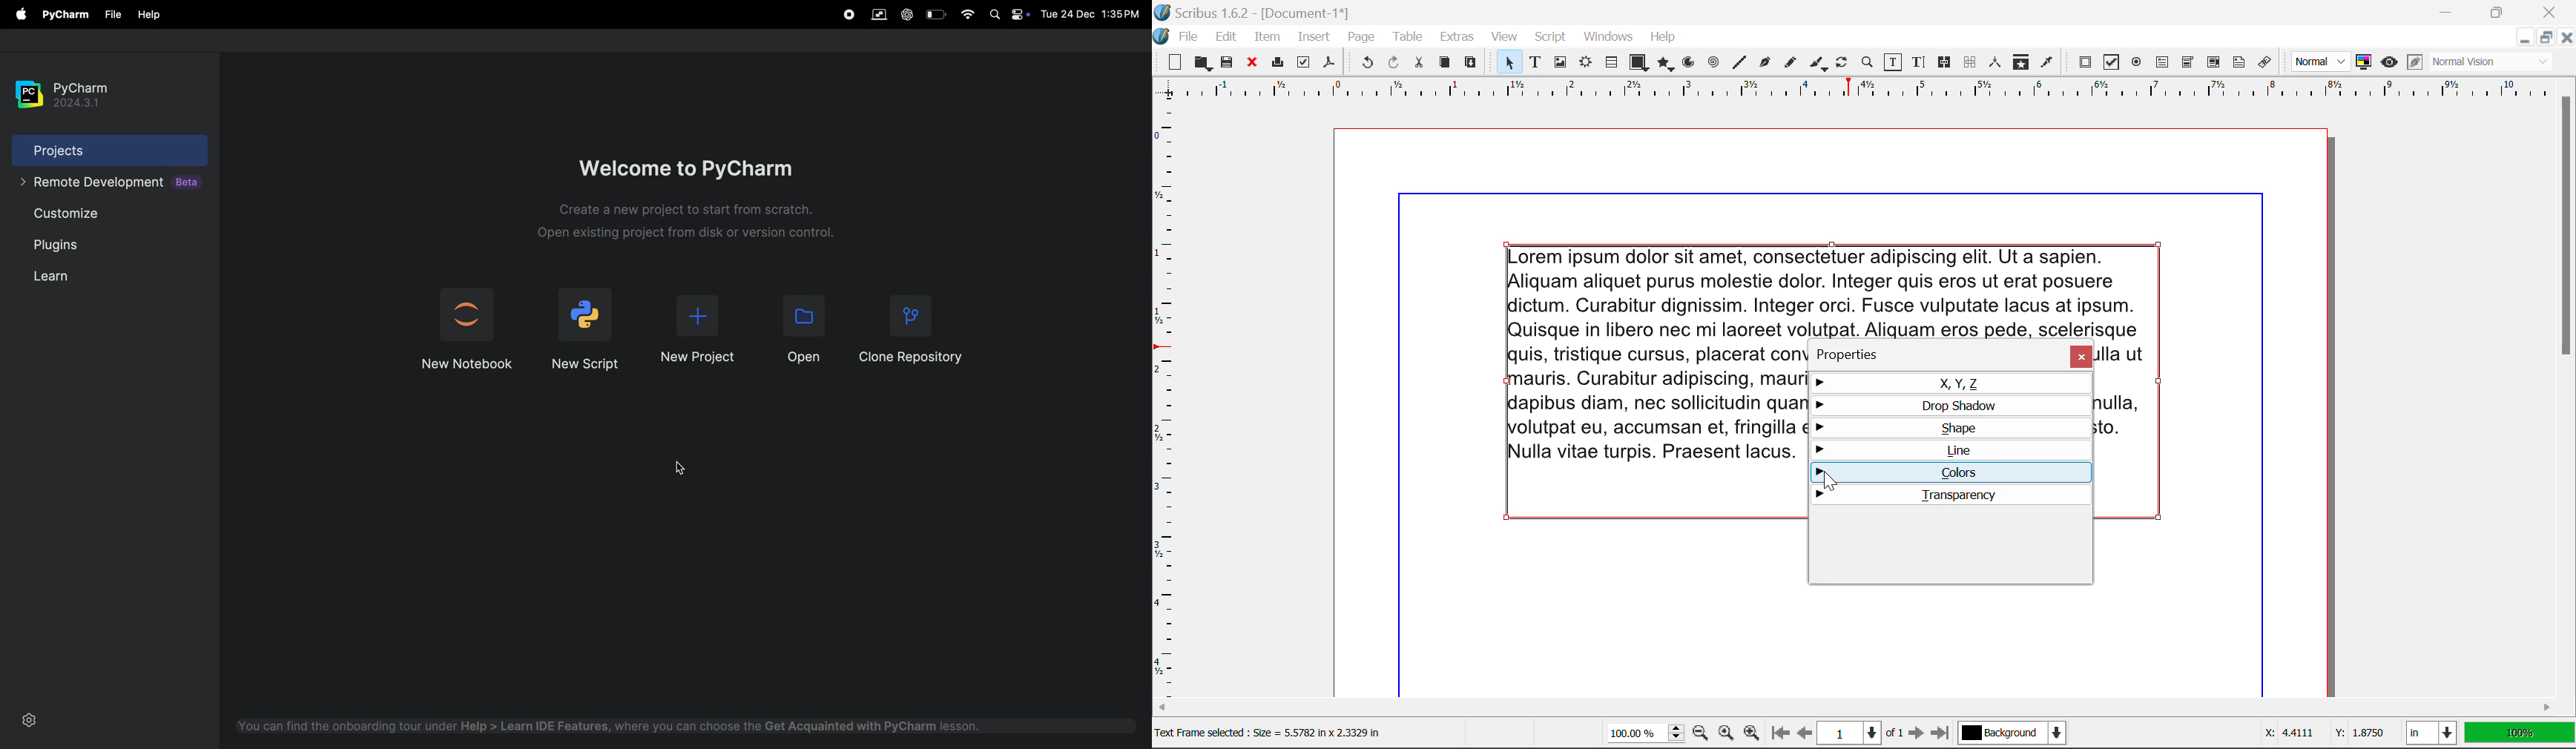 Image resolution: width=2576 pixels, height=756 pixels. What do you see at coordinates (2552, 10) in the screenshot?
I see `Close` at bounding box center [2552, 10].